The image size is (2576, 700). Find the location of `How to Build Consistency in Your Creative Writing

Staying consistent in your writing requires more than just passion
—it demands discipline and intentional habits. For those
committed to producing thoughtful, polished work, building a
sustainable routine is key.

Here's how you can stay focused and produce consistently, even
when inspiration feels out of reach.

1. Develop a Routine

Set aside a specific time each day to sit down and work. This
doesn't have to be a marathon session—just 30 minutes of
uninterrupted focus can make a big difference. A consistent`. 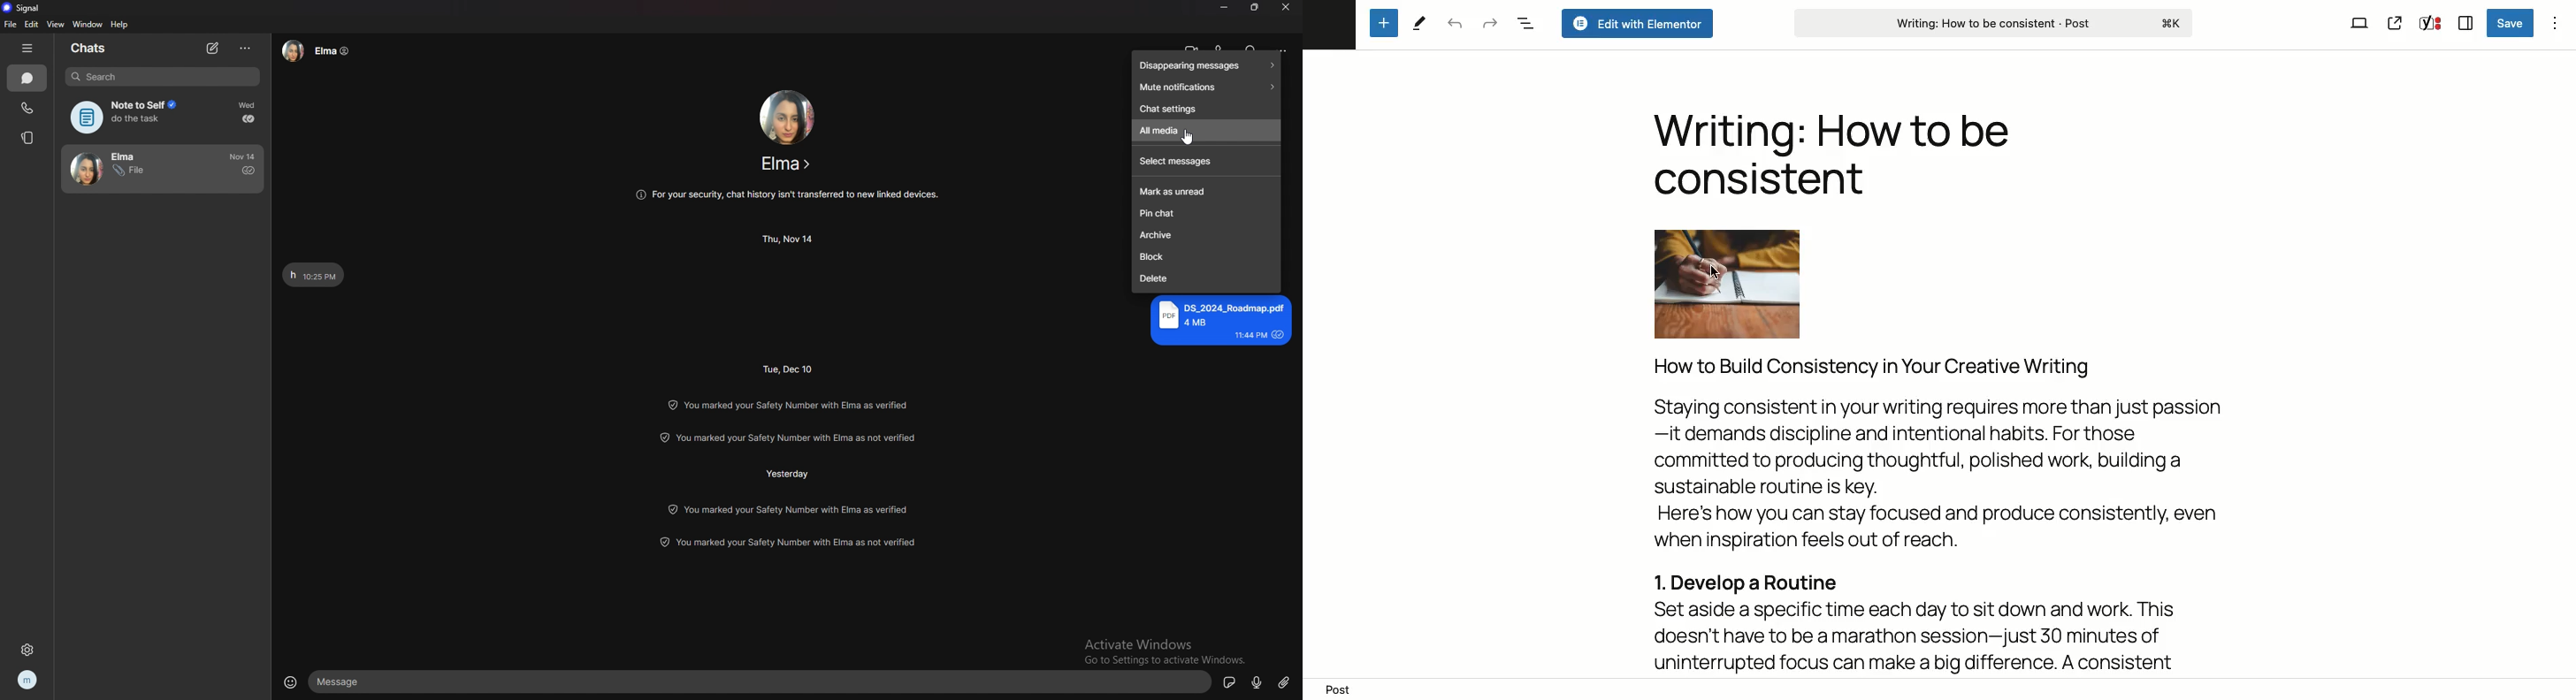

How to Build Consistency in Your Creative Writing

Staying consistent in your writing requires more than just passion
—it demands discipline and intentional habits. For those
committed to producing thoughtful, polished work, building a
sustainable routine is key.

Here's how you can stay focused and produce consistently, even
when inspiration feels out of reach.

1. Develop a Routine

Set aside a specific time each day to sit down and work. This
doesn't have to be a marathon session—just 30 minutes of
uninterrupted focus can make a big difference. A consistent is located at coordinates (1938, 515).